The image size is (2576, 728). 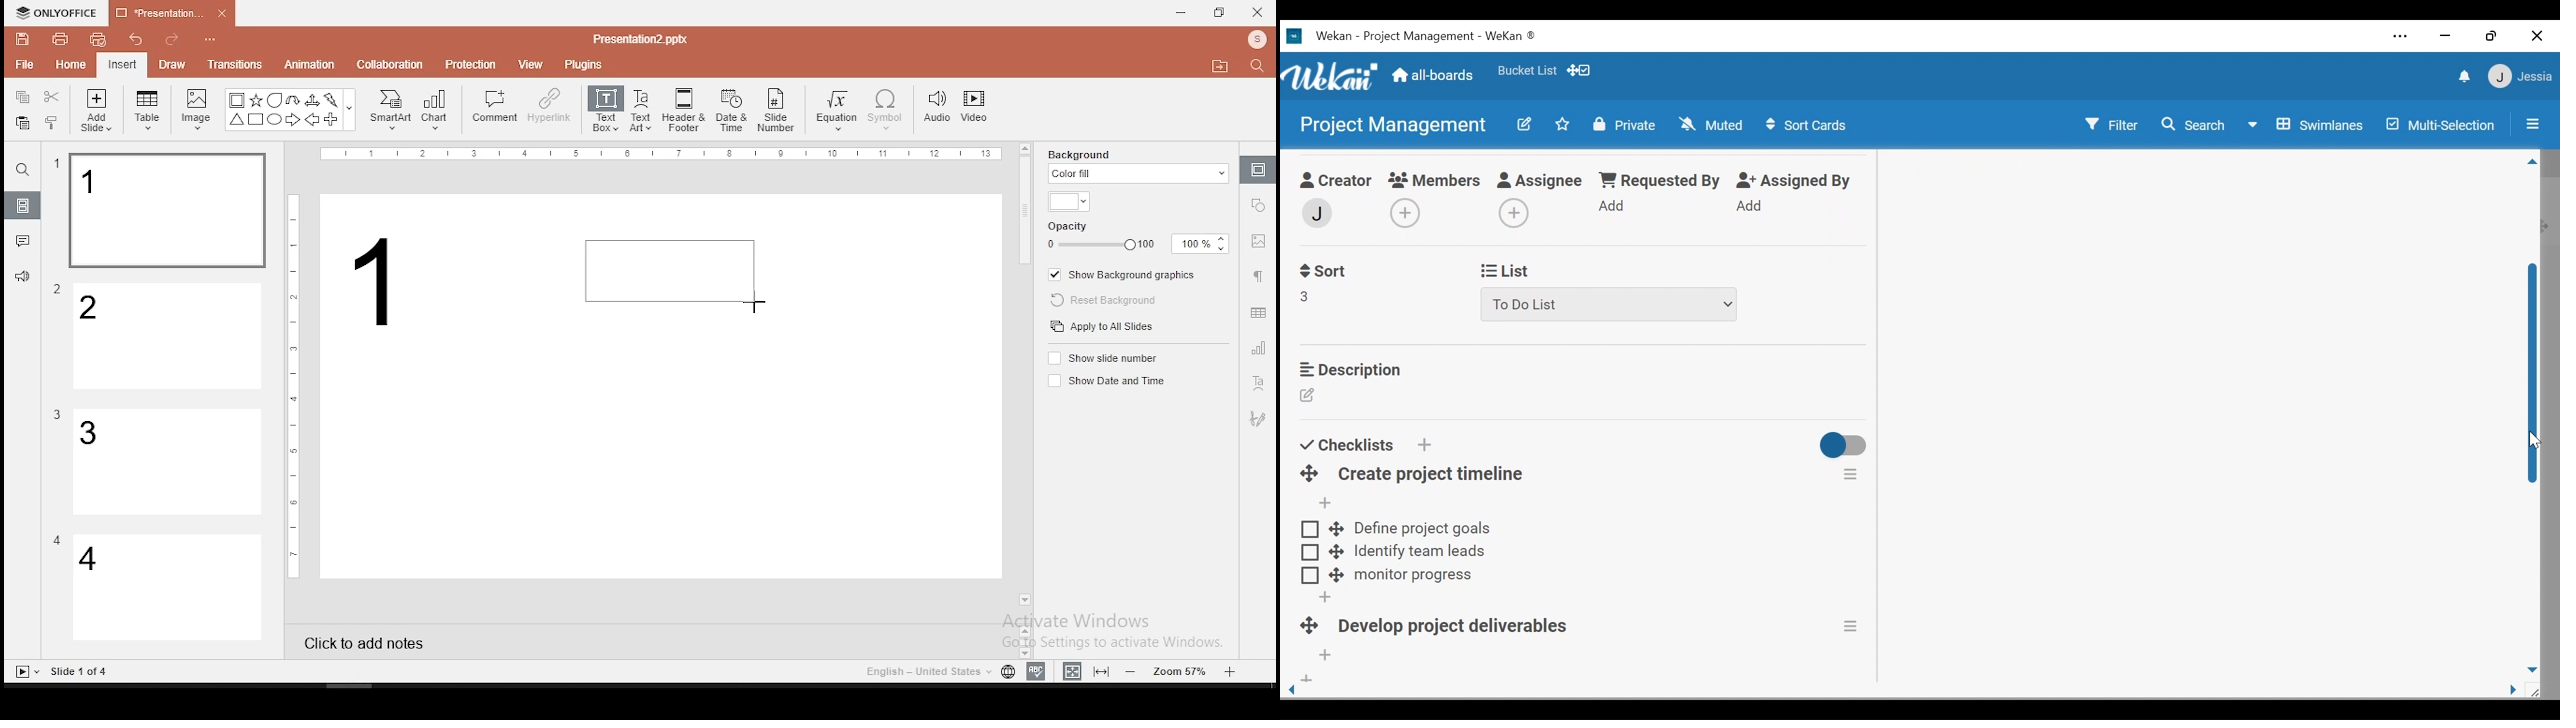 What do you see at coordinates (60, 13) in the screenshot?
I see `icon` at bounding box center [60, 13].